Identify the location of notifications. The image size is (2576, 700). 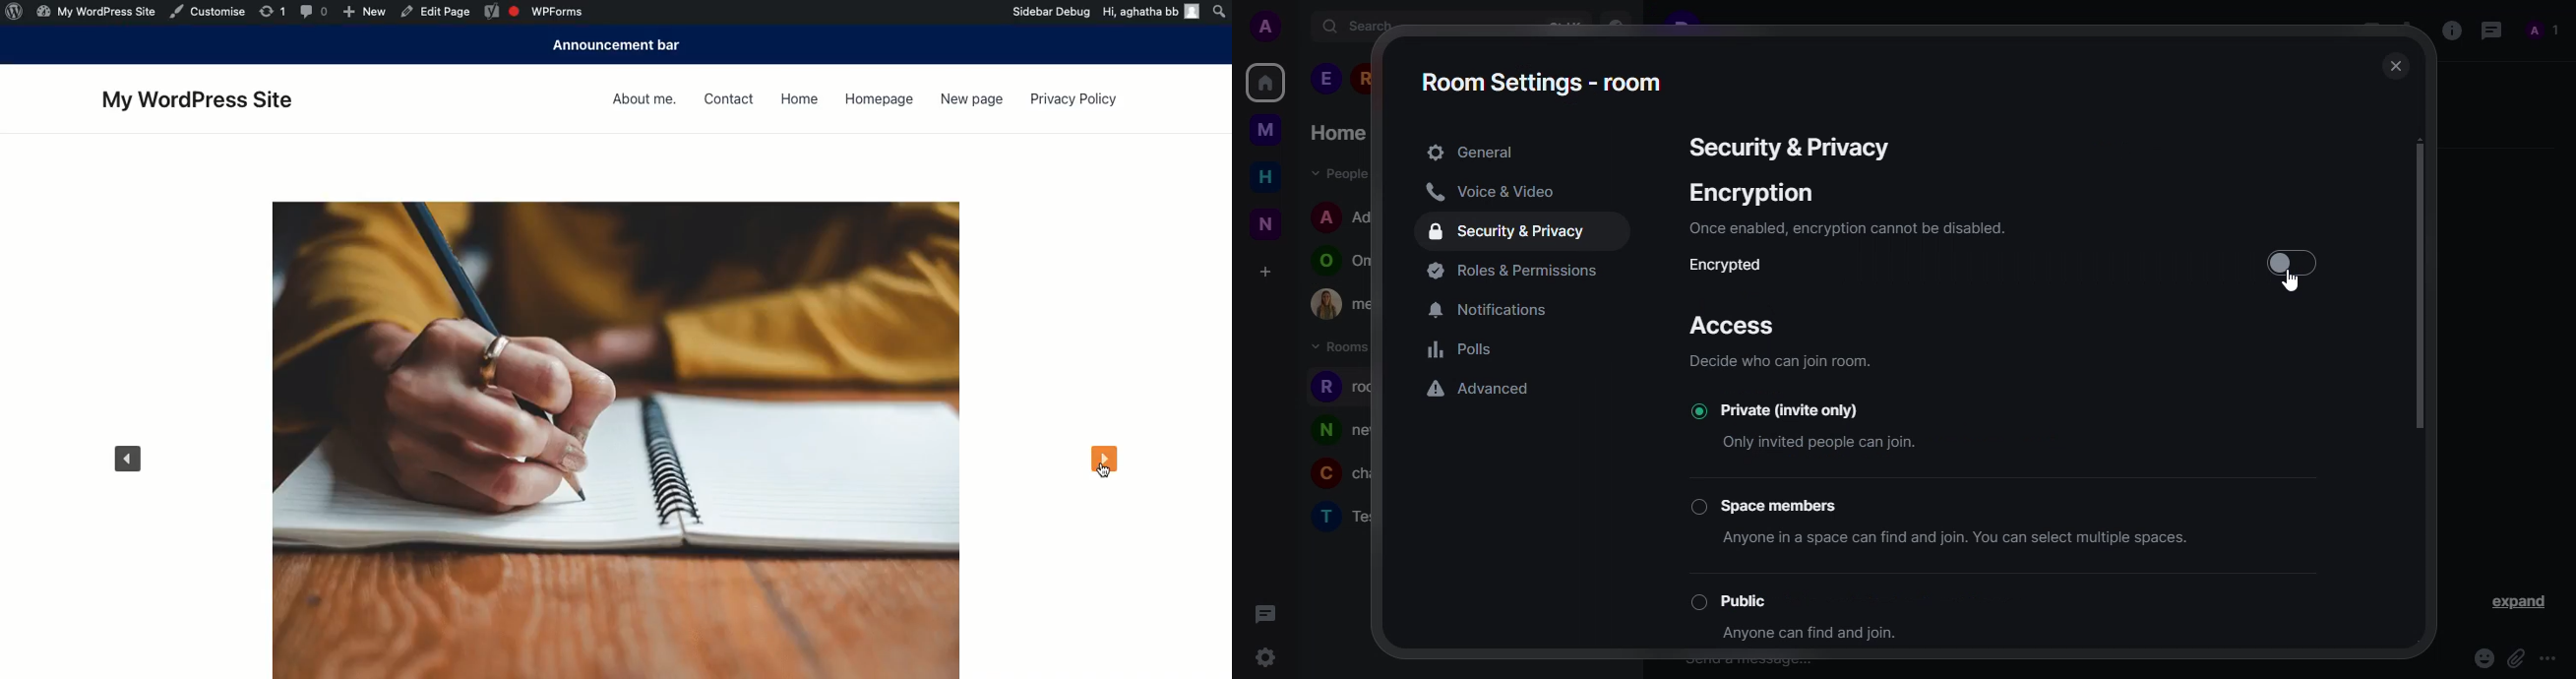
(1496, 311).